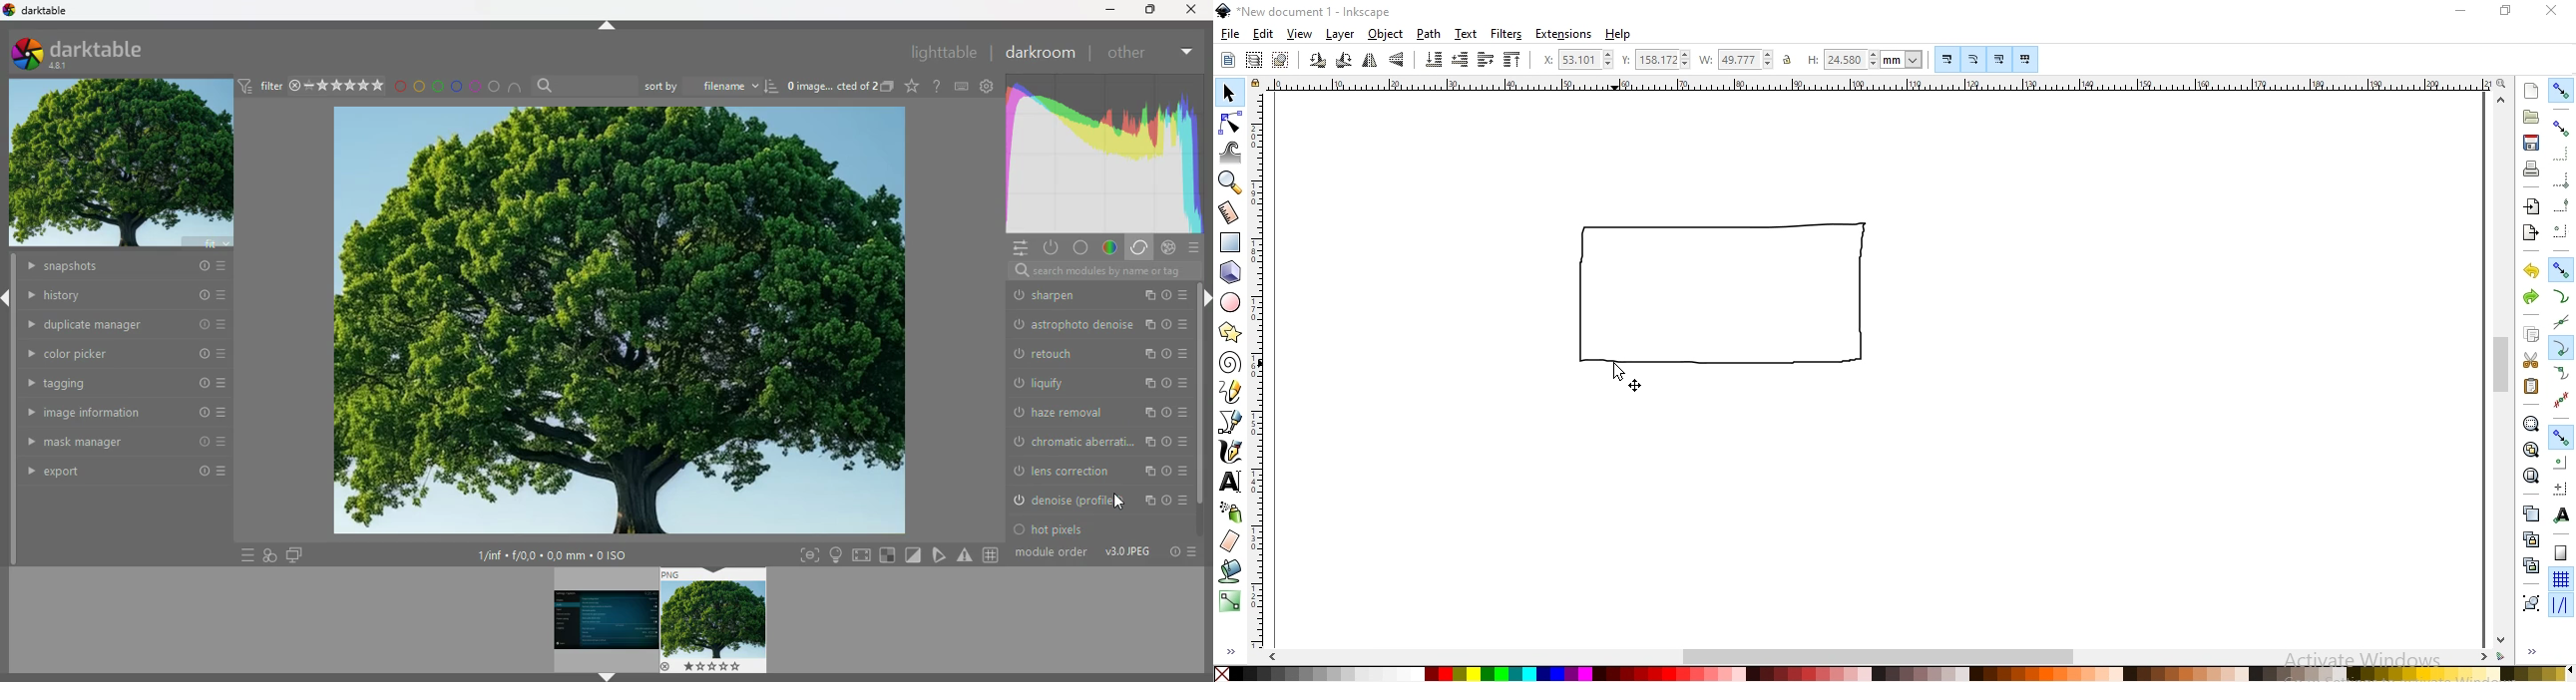  Describe the element at coordinates (2530, 144) in the screenshot. I see `save document` at that location.